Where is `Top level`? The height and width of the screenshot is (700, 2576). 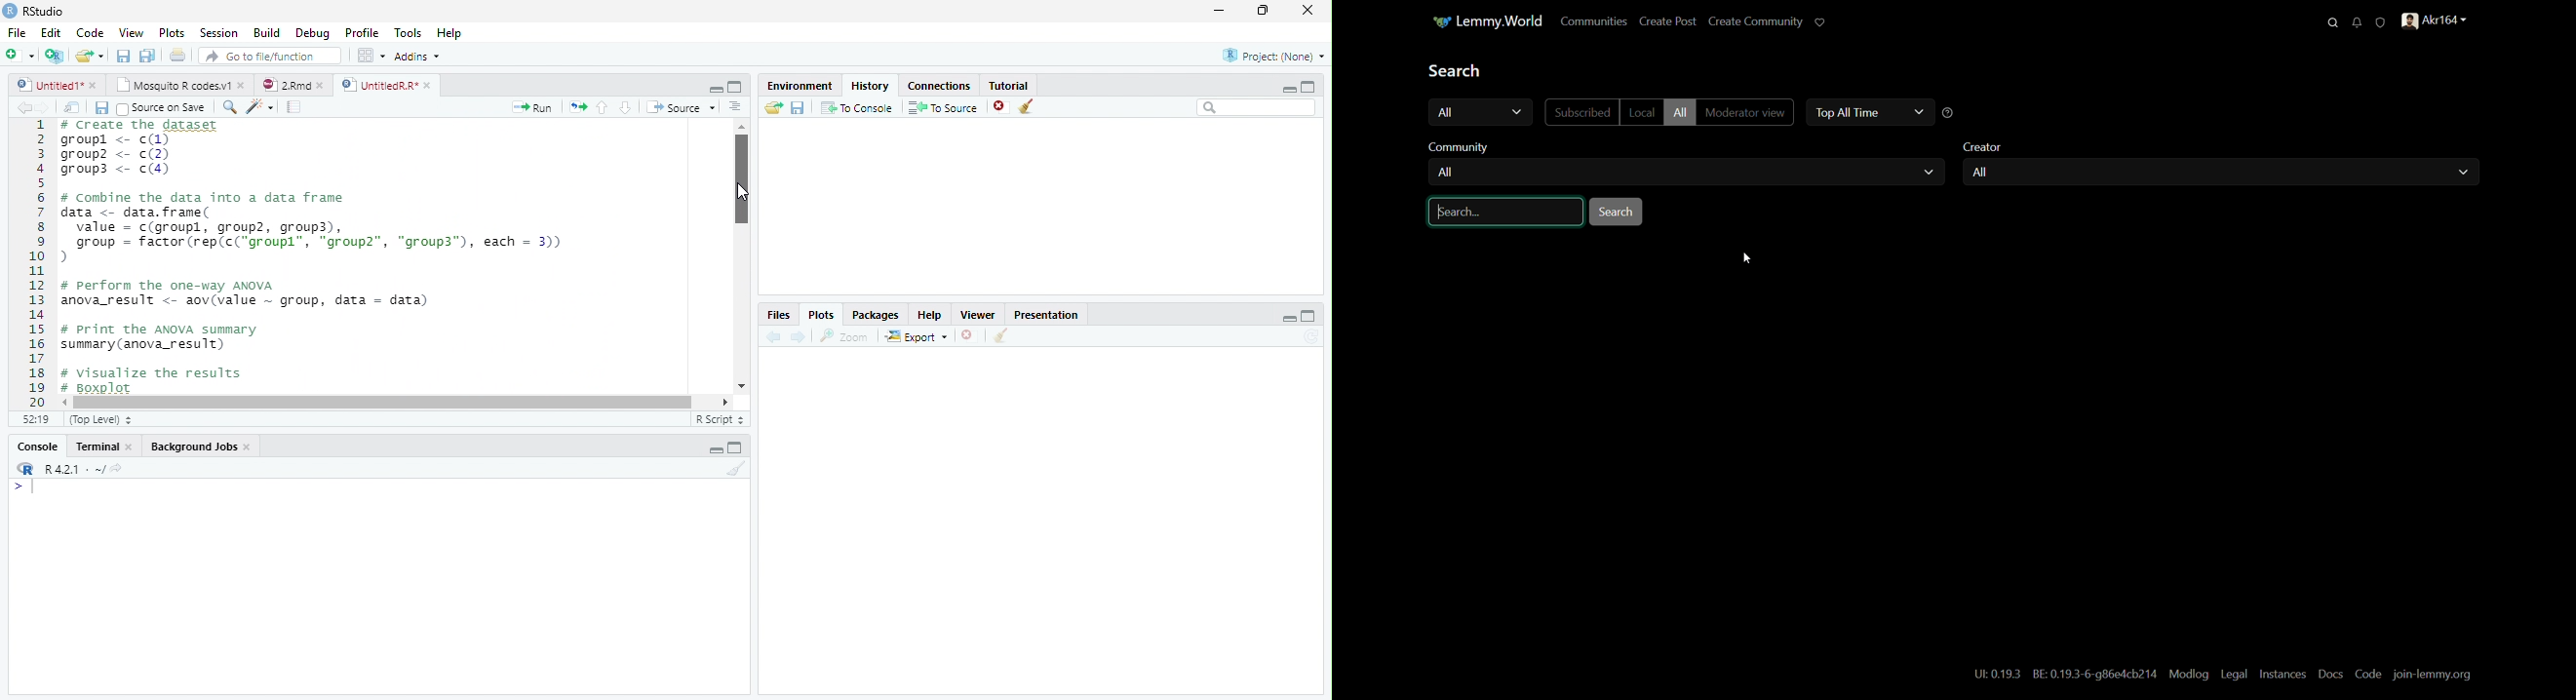
Top level is located at coordinates (103, 420).